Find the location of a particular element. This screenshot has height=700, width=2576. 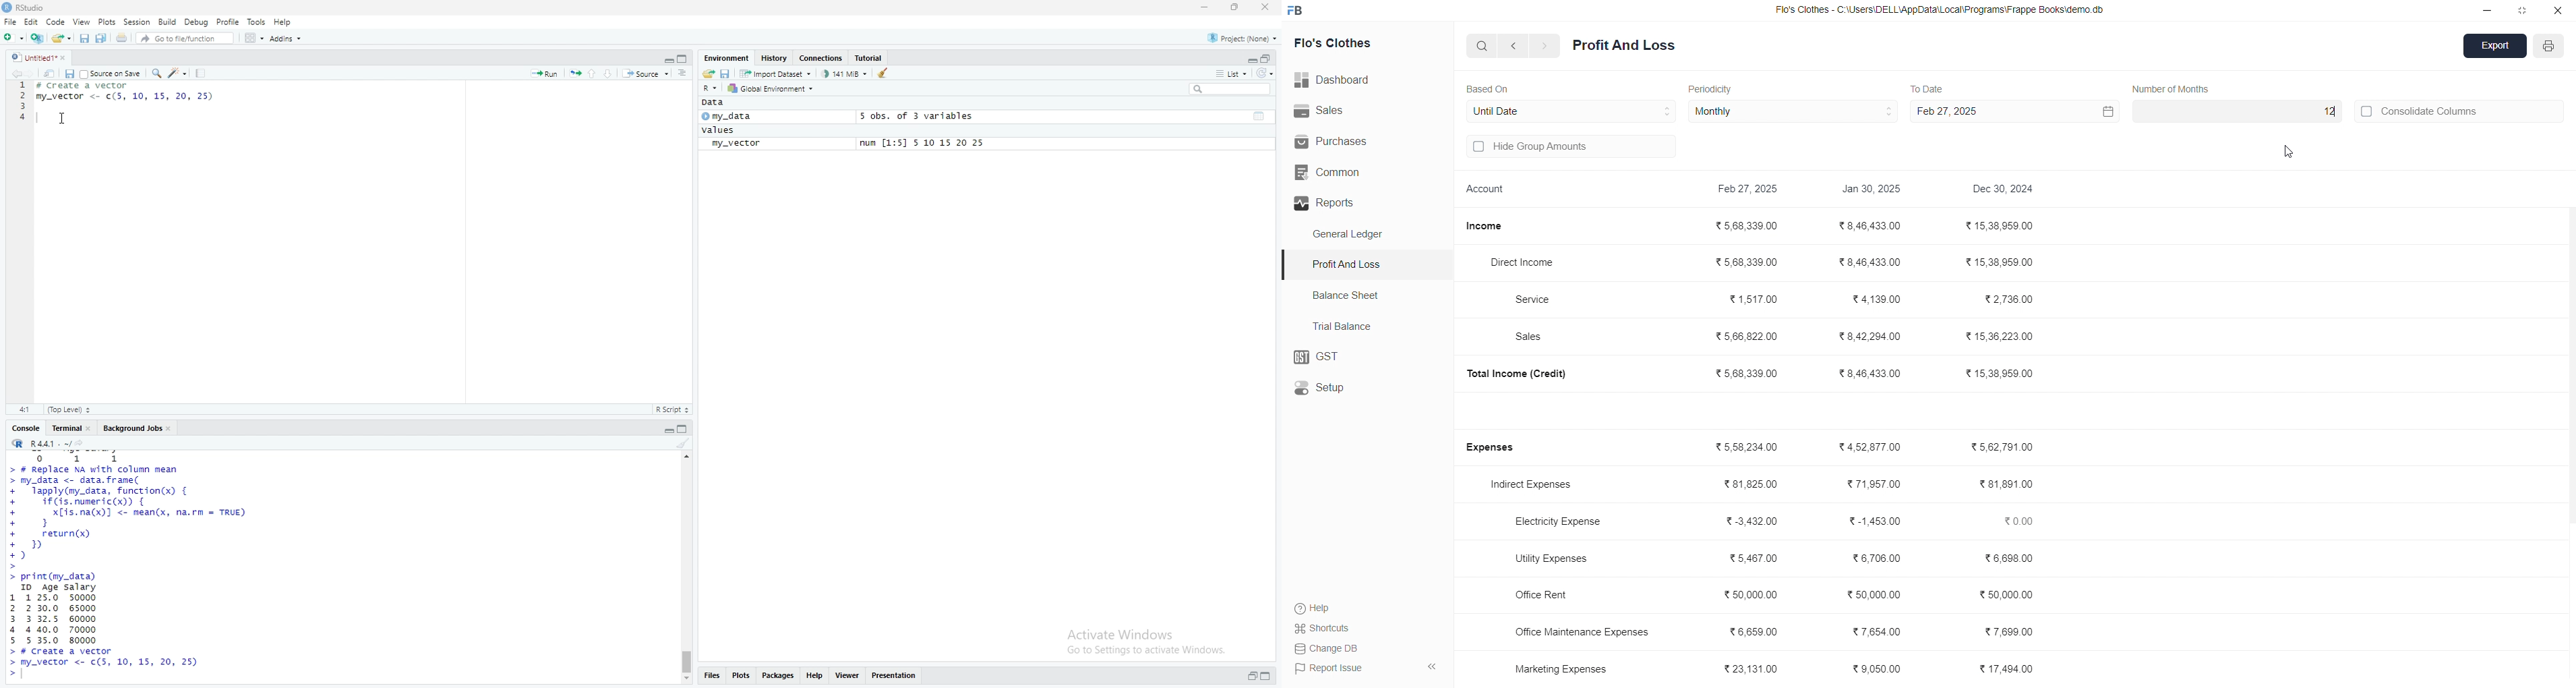

₹50,000.00 is located at coordinates (2008, 596).